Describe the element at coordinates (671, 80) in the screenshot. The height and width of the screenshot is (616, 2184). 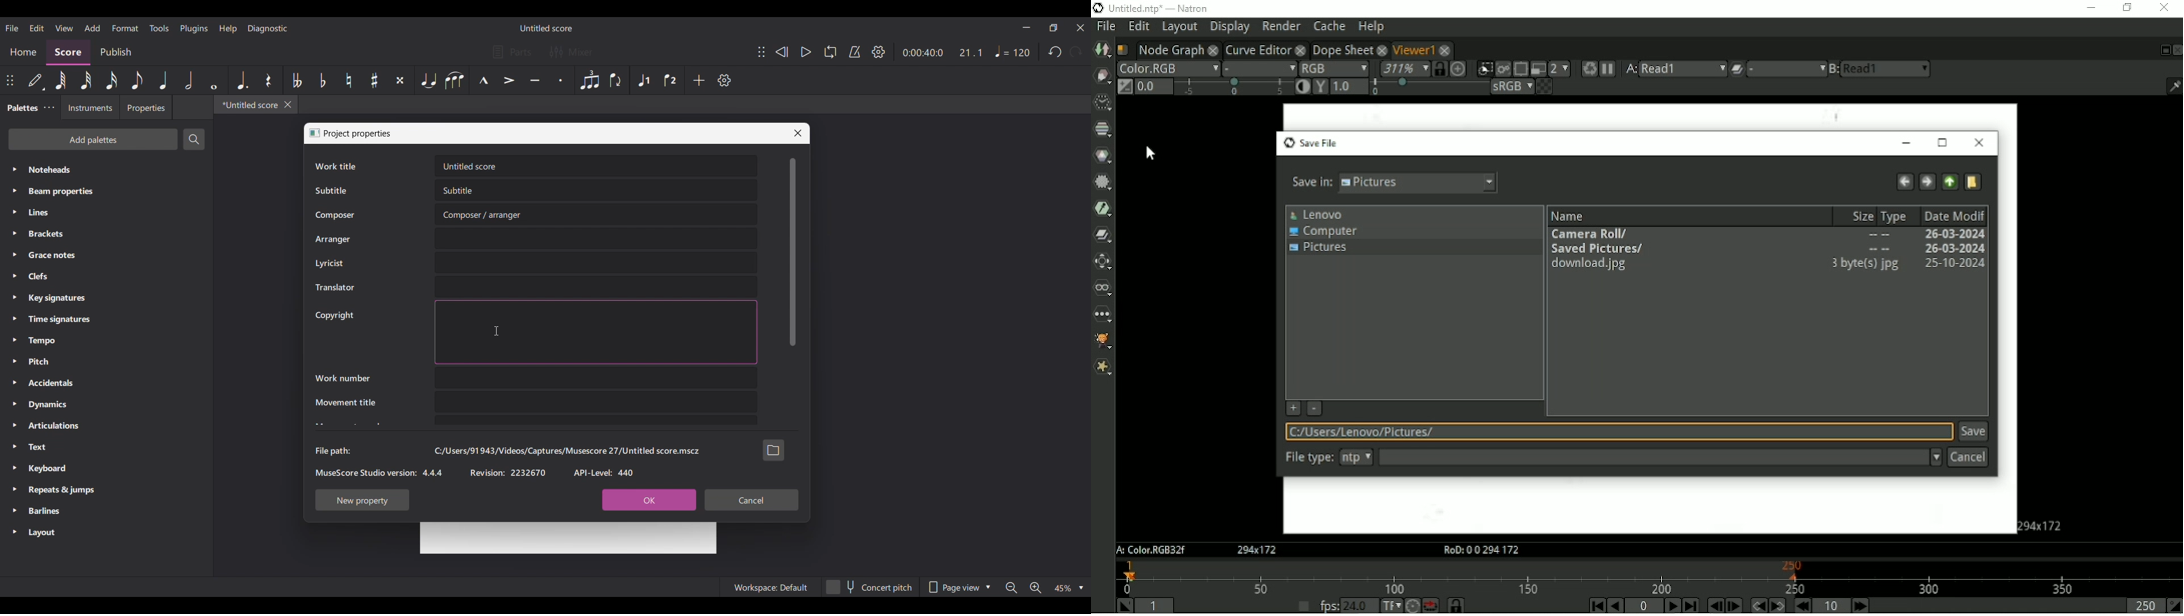
I see `Voice 2` at that location.